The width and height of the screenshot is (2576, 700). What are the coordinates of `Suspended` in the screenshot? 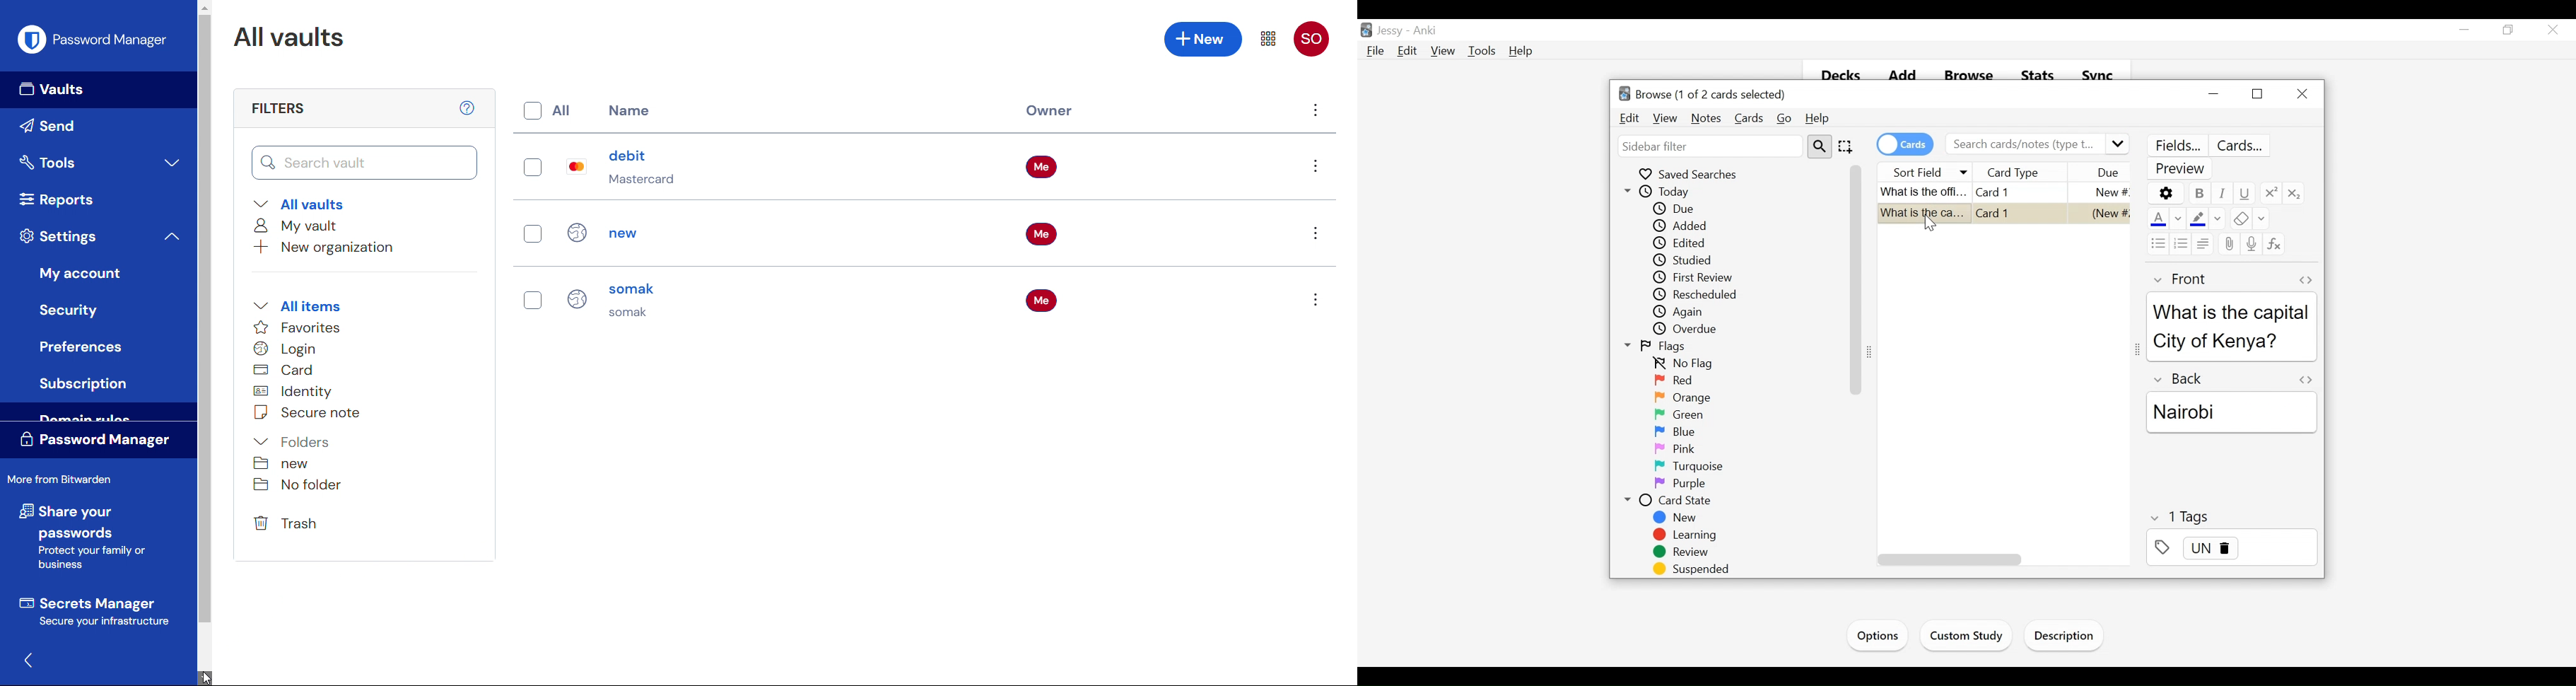 It's located at (1695, 570).